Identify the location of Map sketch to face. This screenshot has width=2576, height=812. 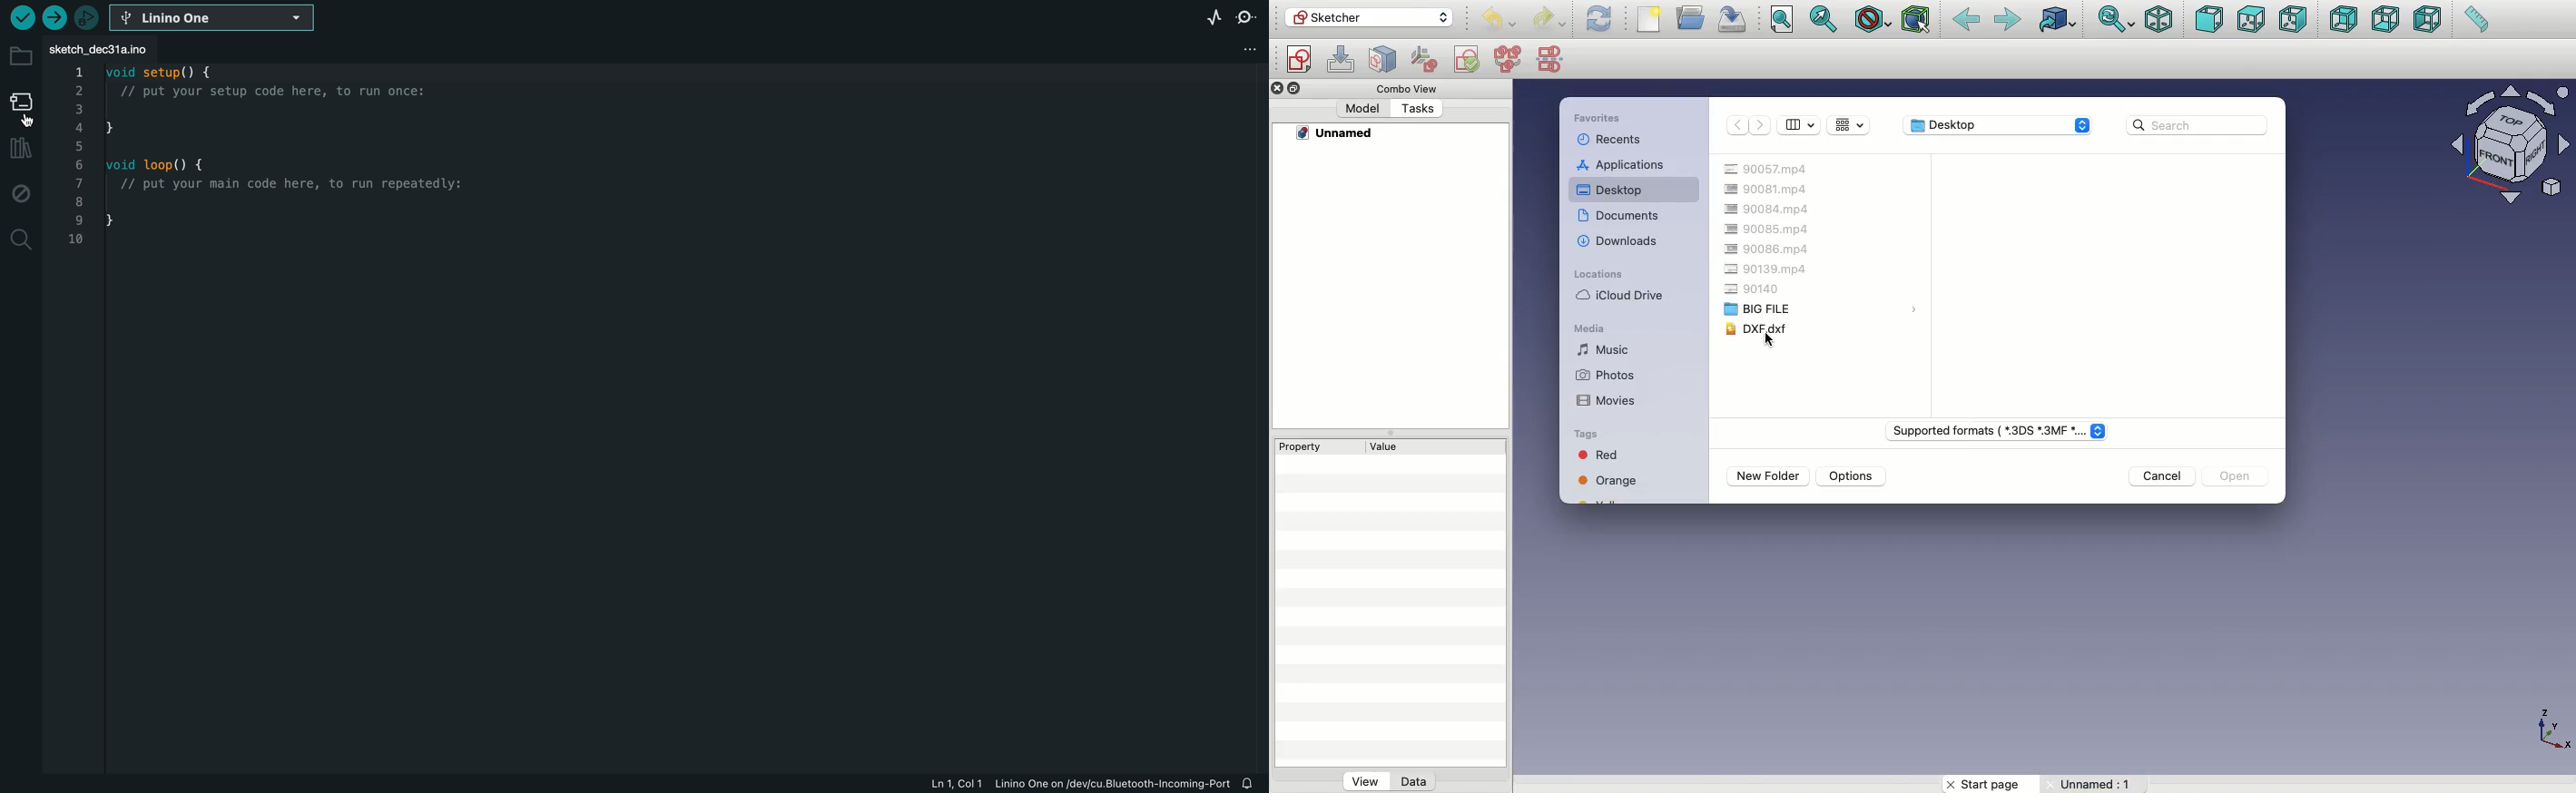
(1387, 60).